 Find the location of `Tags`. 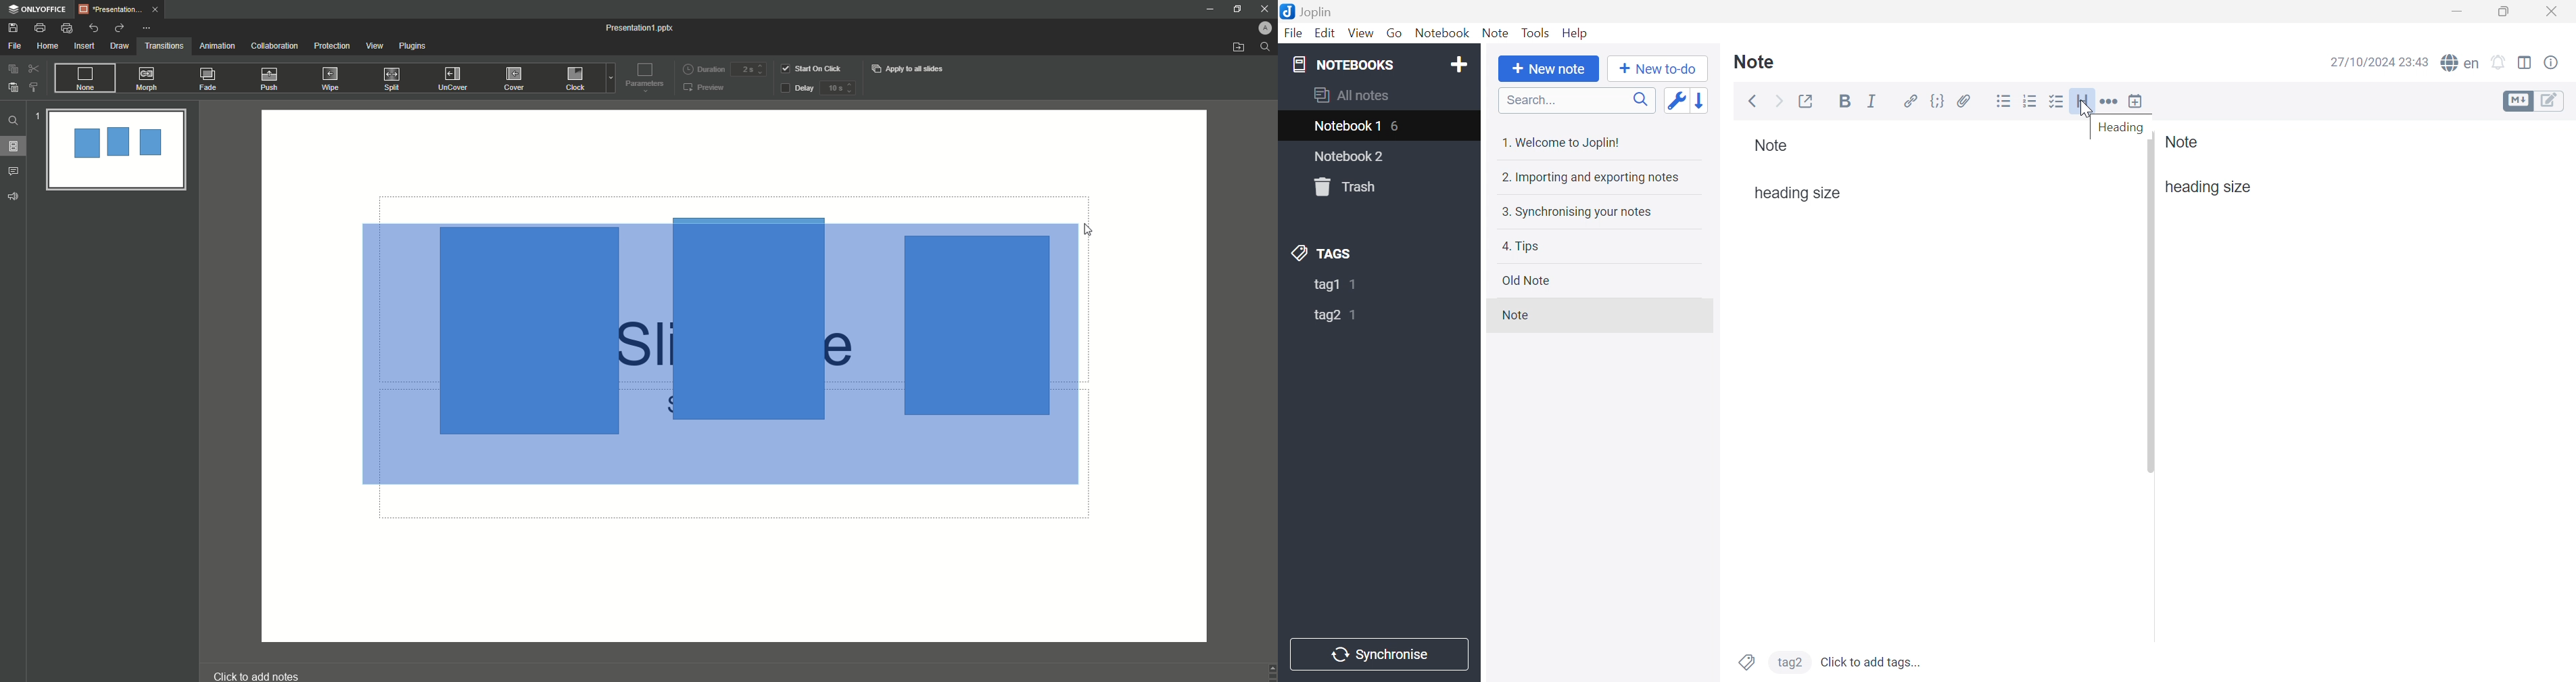

Tags is located at coordinates (1746, 662).